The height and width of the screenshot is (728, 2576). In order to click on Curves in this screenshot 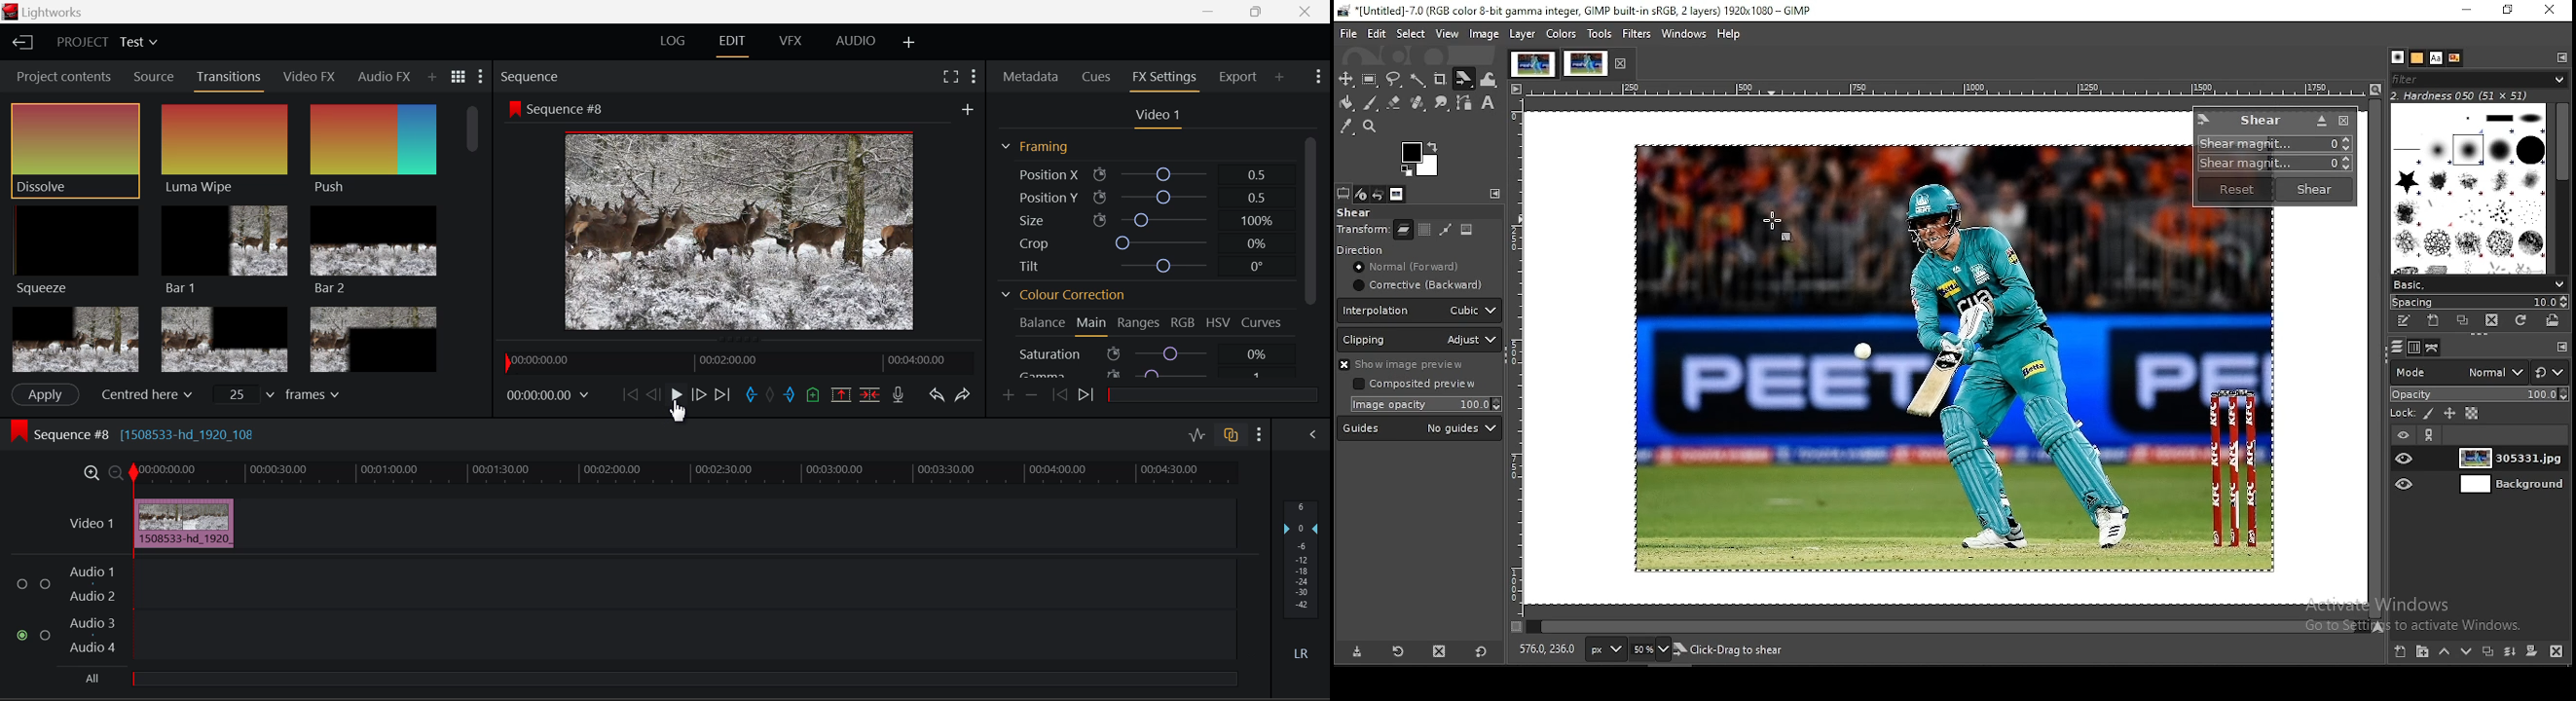, I will do `click(1263, 323)`.